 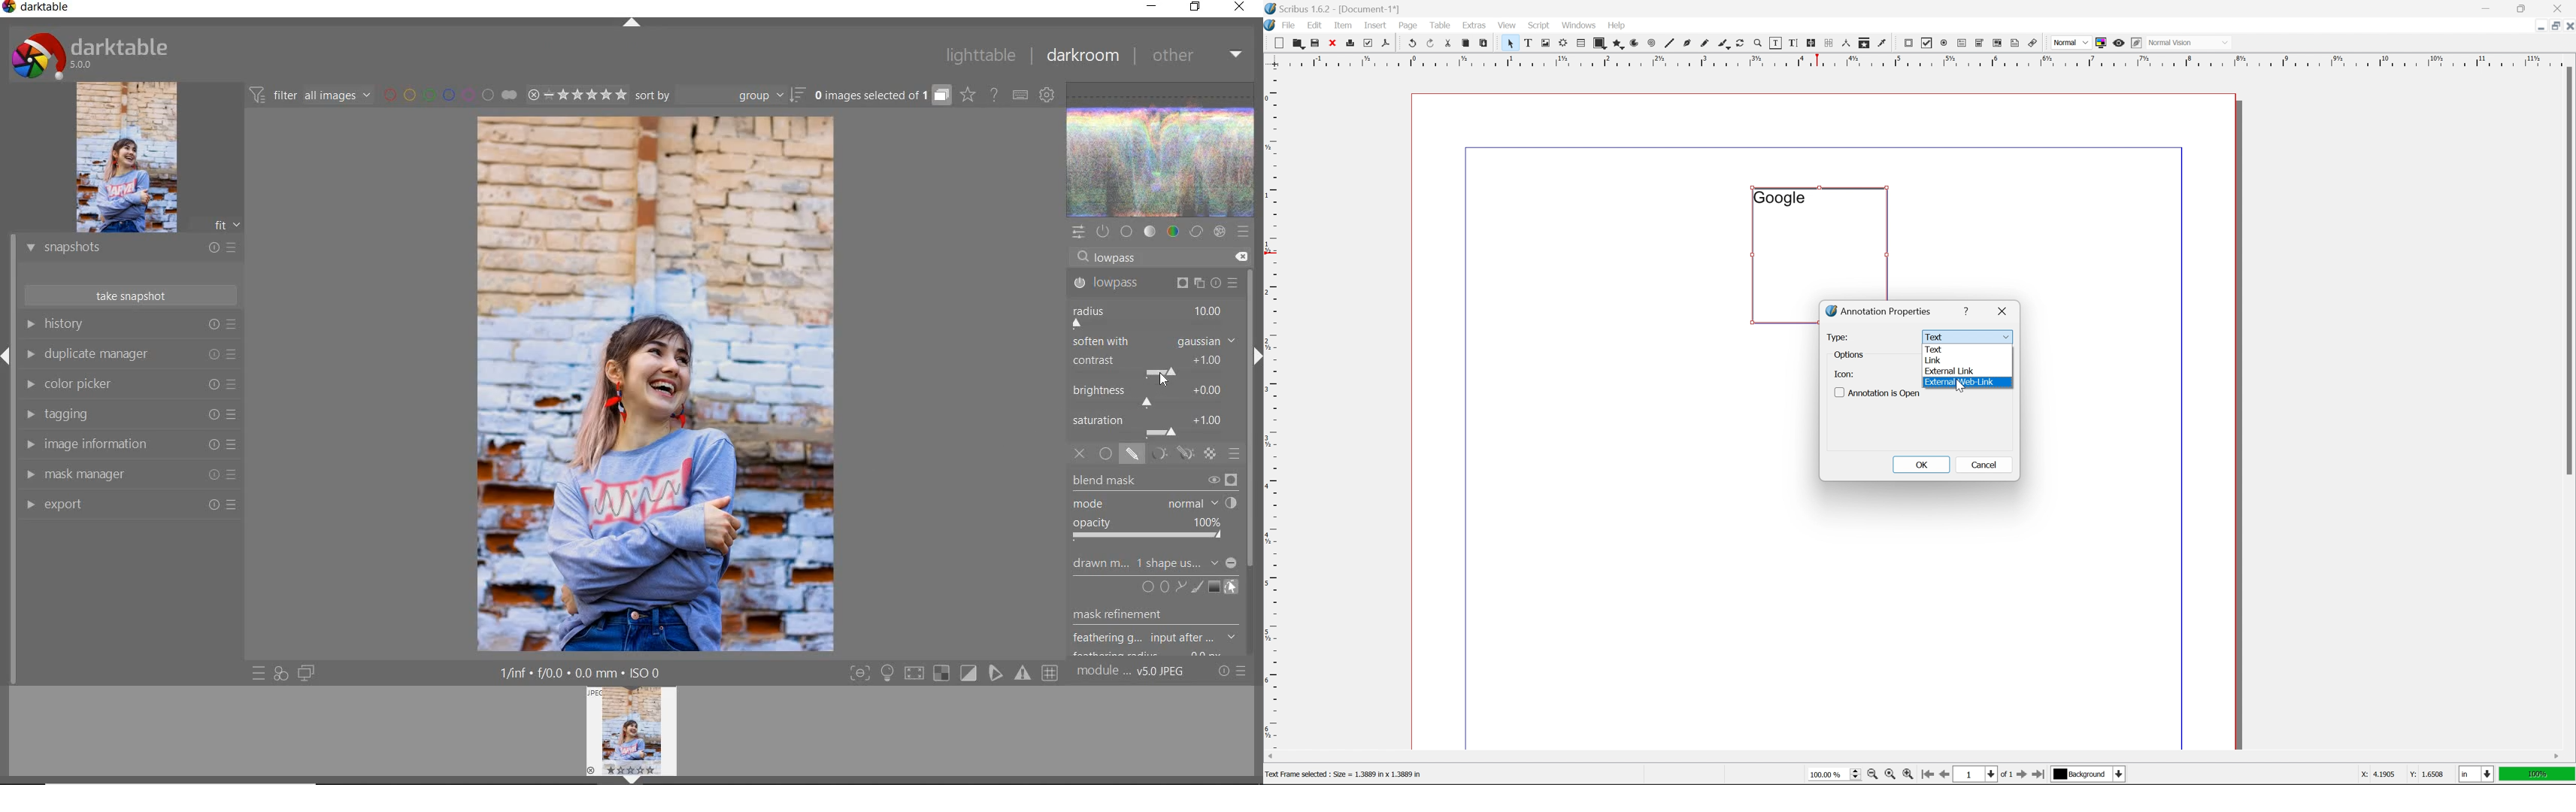 What do you see at coordinates (1846, 43) in the screenshot?
I see `measurements` at bounding box center [1846, 43].